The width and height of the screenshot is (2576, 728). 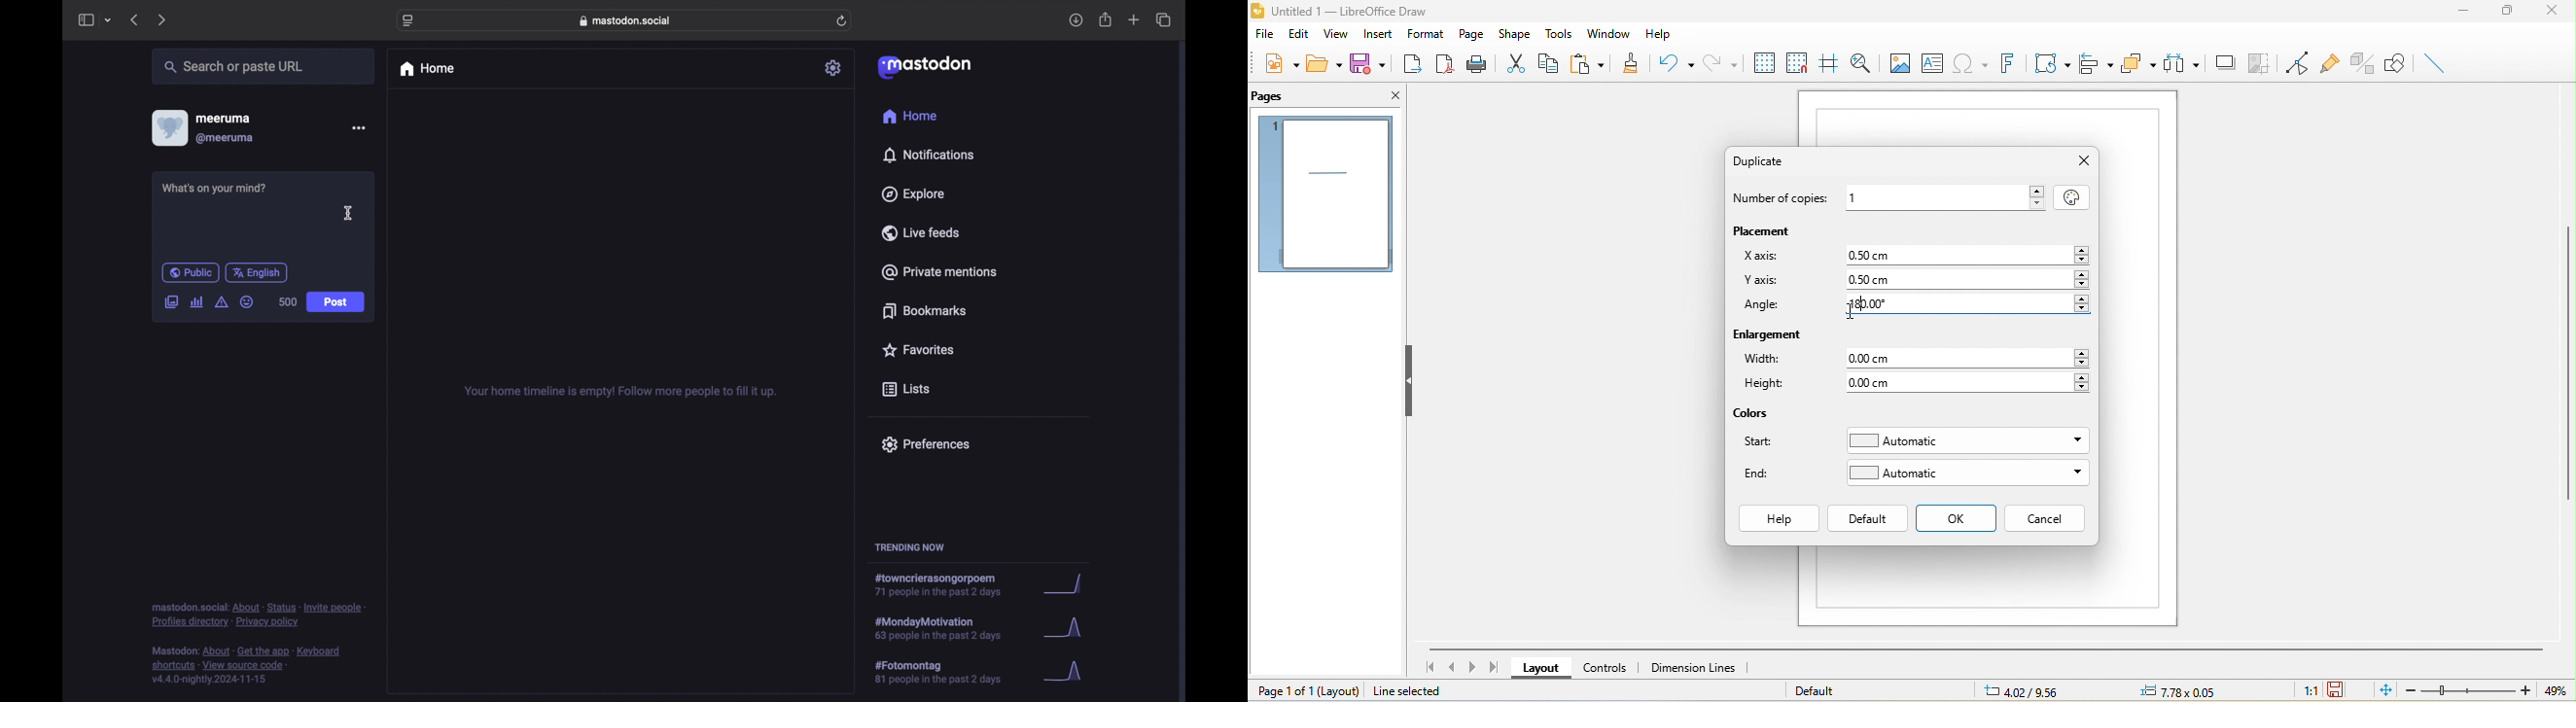 What do you see at coordinates (2183, 66) in the screenshot?
I see `select at least three object to distribute` at bounding box center [2183, 66].